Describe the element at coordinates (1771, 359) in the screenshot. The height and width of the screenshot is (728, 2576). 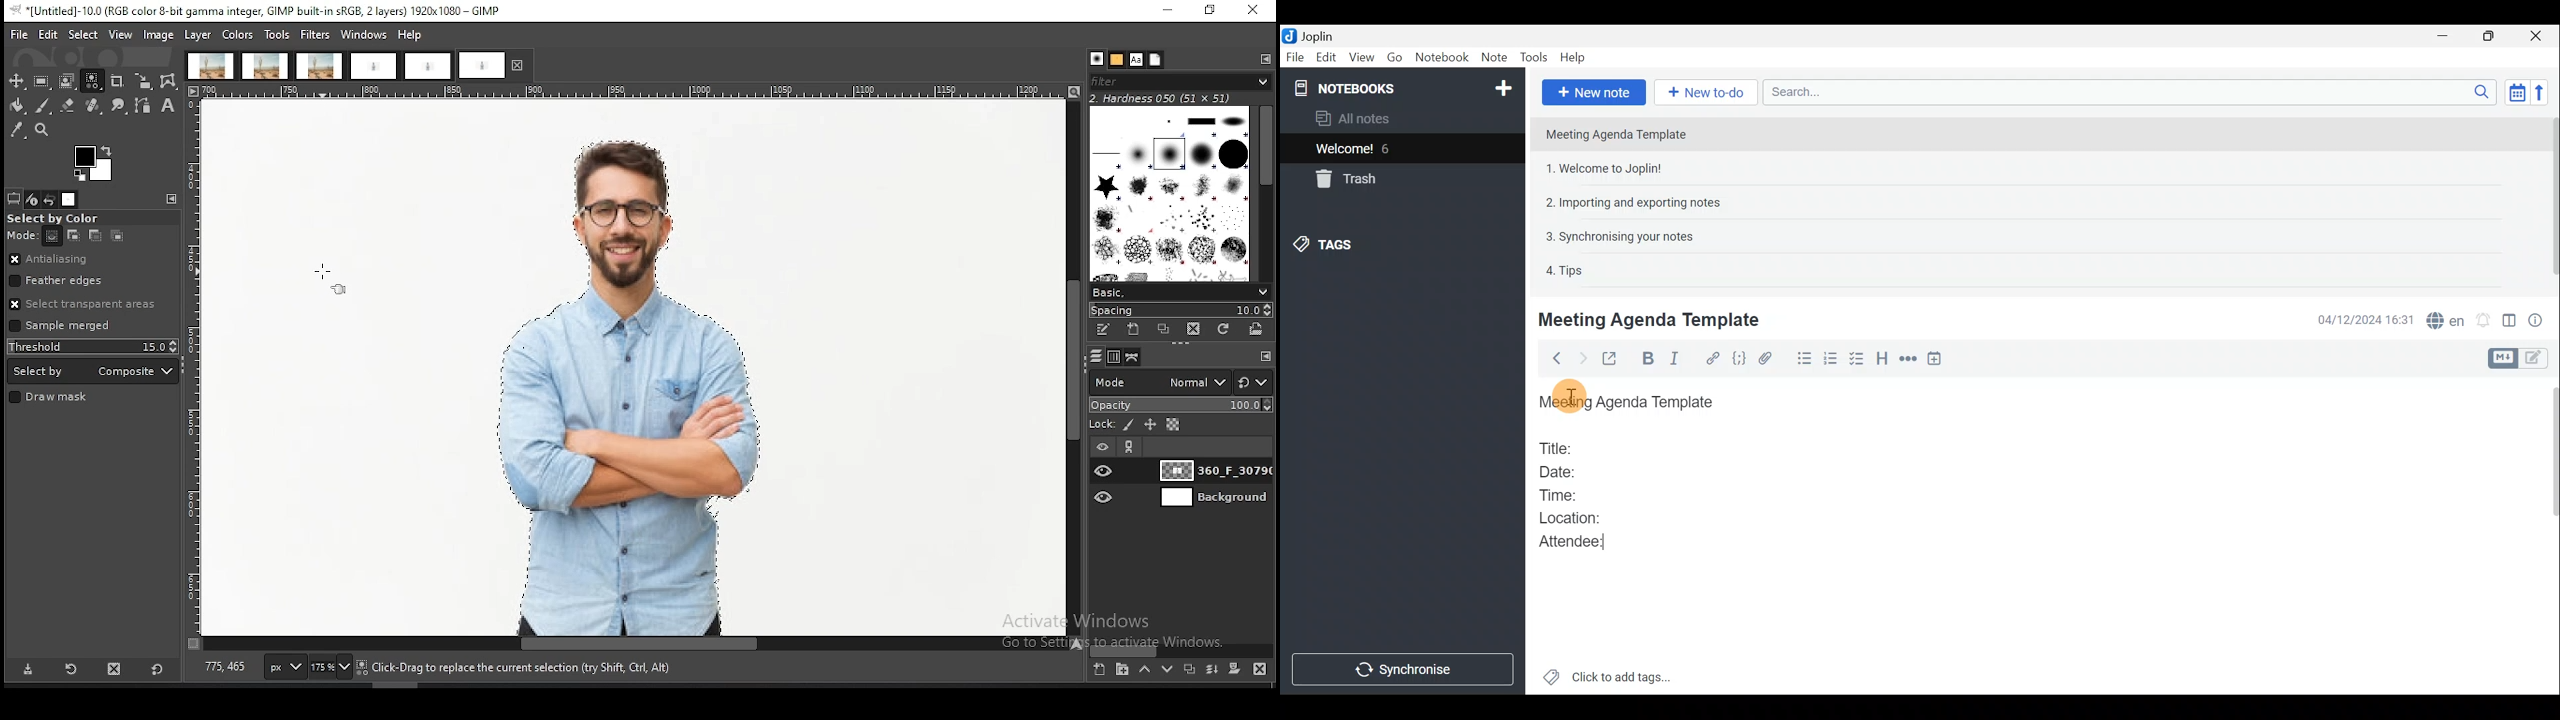
I see `Attach file` at that location.